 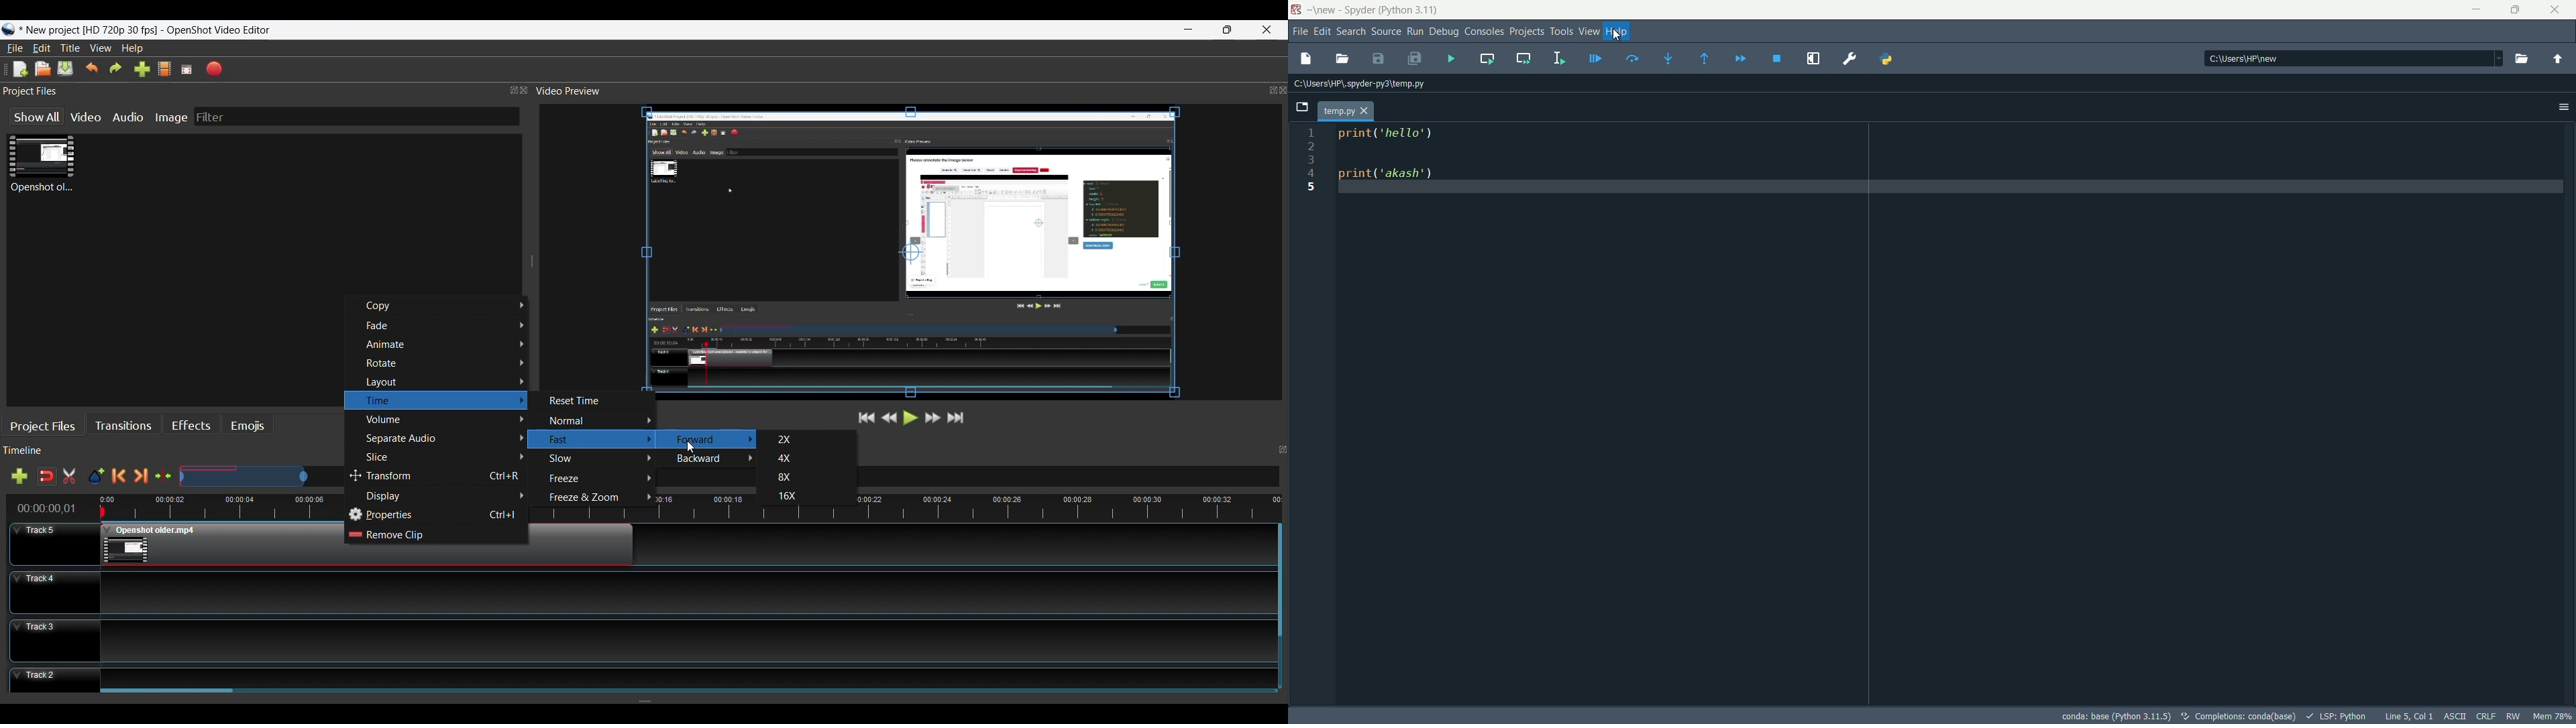 What do you see at coordinates (930, 418) in the screenshot?
I see `Fast Forward` at bounding box center [930, 418].